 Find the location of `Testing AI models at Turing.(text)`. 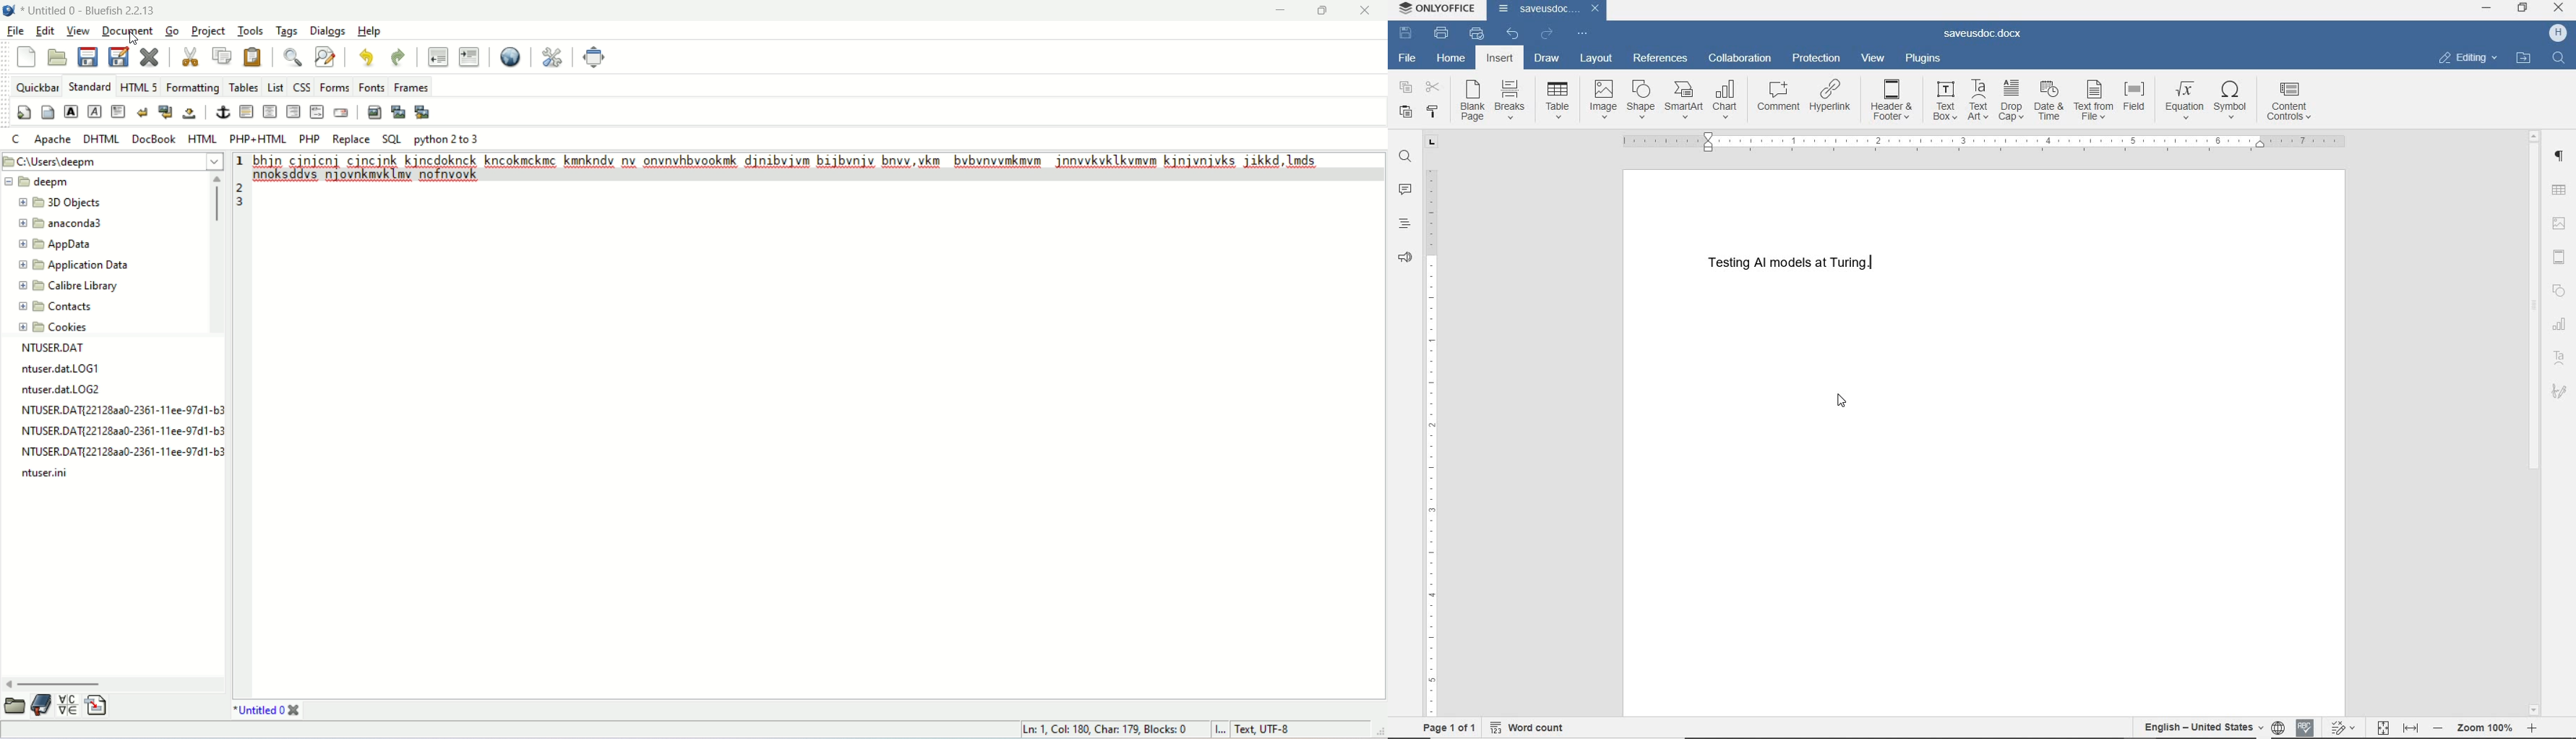

Testing AI models at Turing.(text) is located at coordinates (1821, 260).